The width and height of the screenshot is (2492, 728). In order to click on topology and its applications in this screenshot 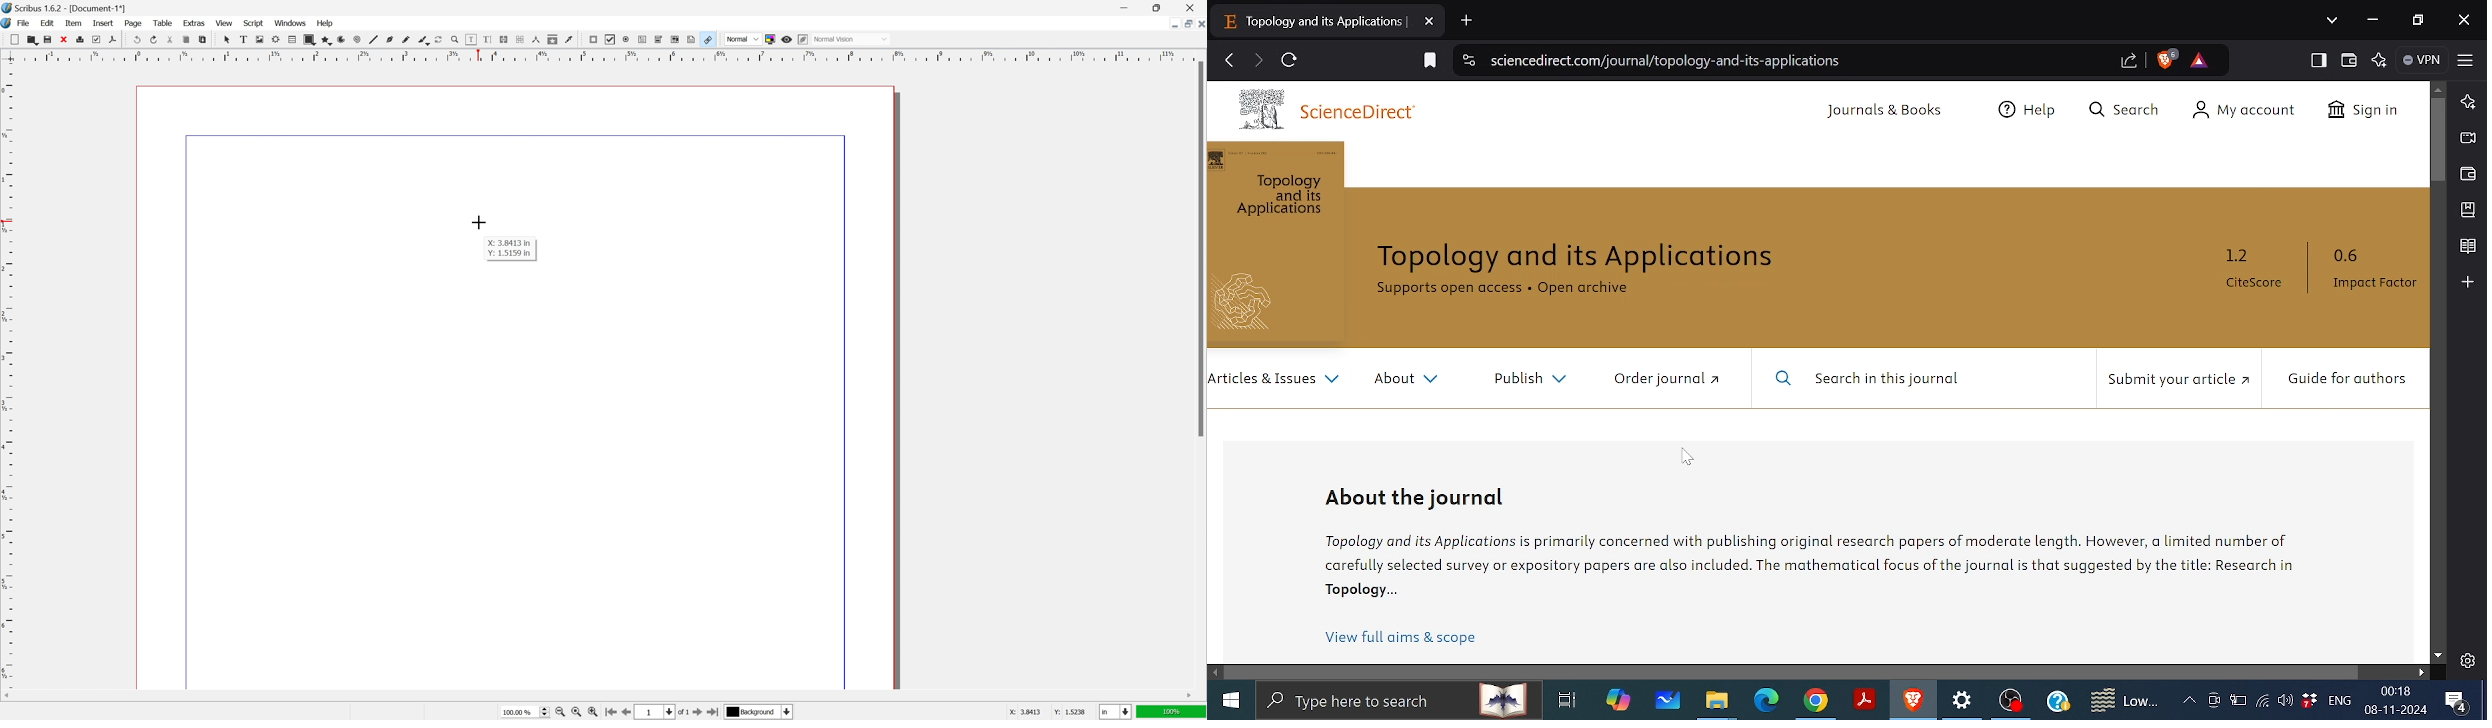, I will do `click(1315, 26)`.